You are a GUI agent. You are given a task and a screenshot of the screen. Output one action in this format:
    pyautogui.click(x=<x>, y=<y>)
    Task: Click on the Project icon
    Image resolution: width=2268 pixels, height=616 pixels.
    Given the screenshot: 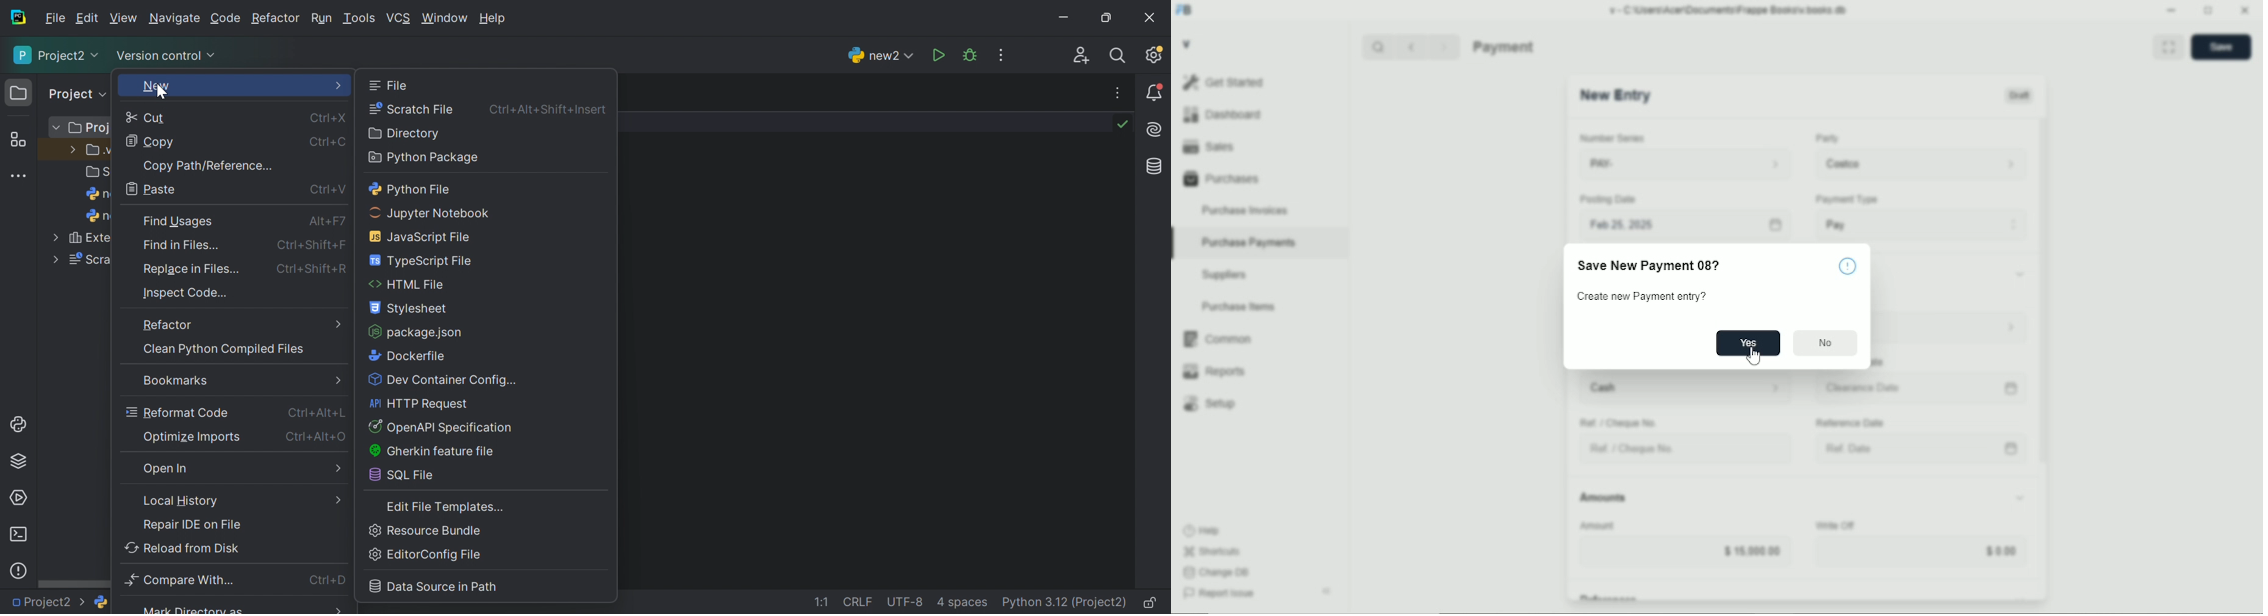 What is the action you would take?
    pyautogui.click(x=19, y=91)
    